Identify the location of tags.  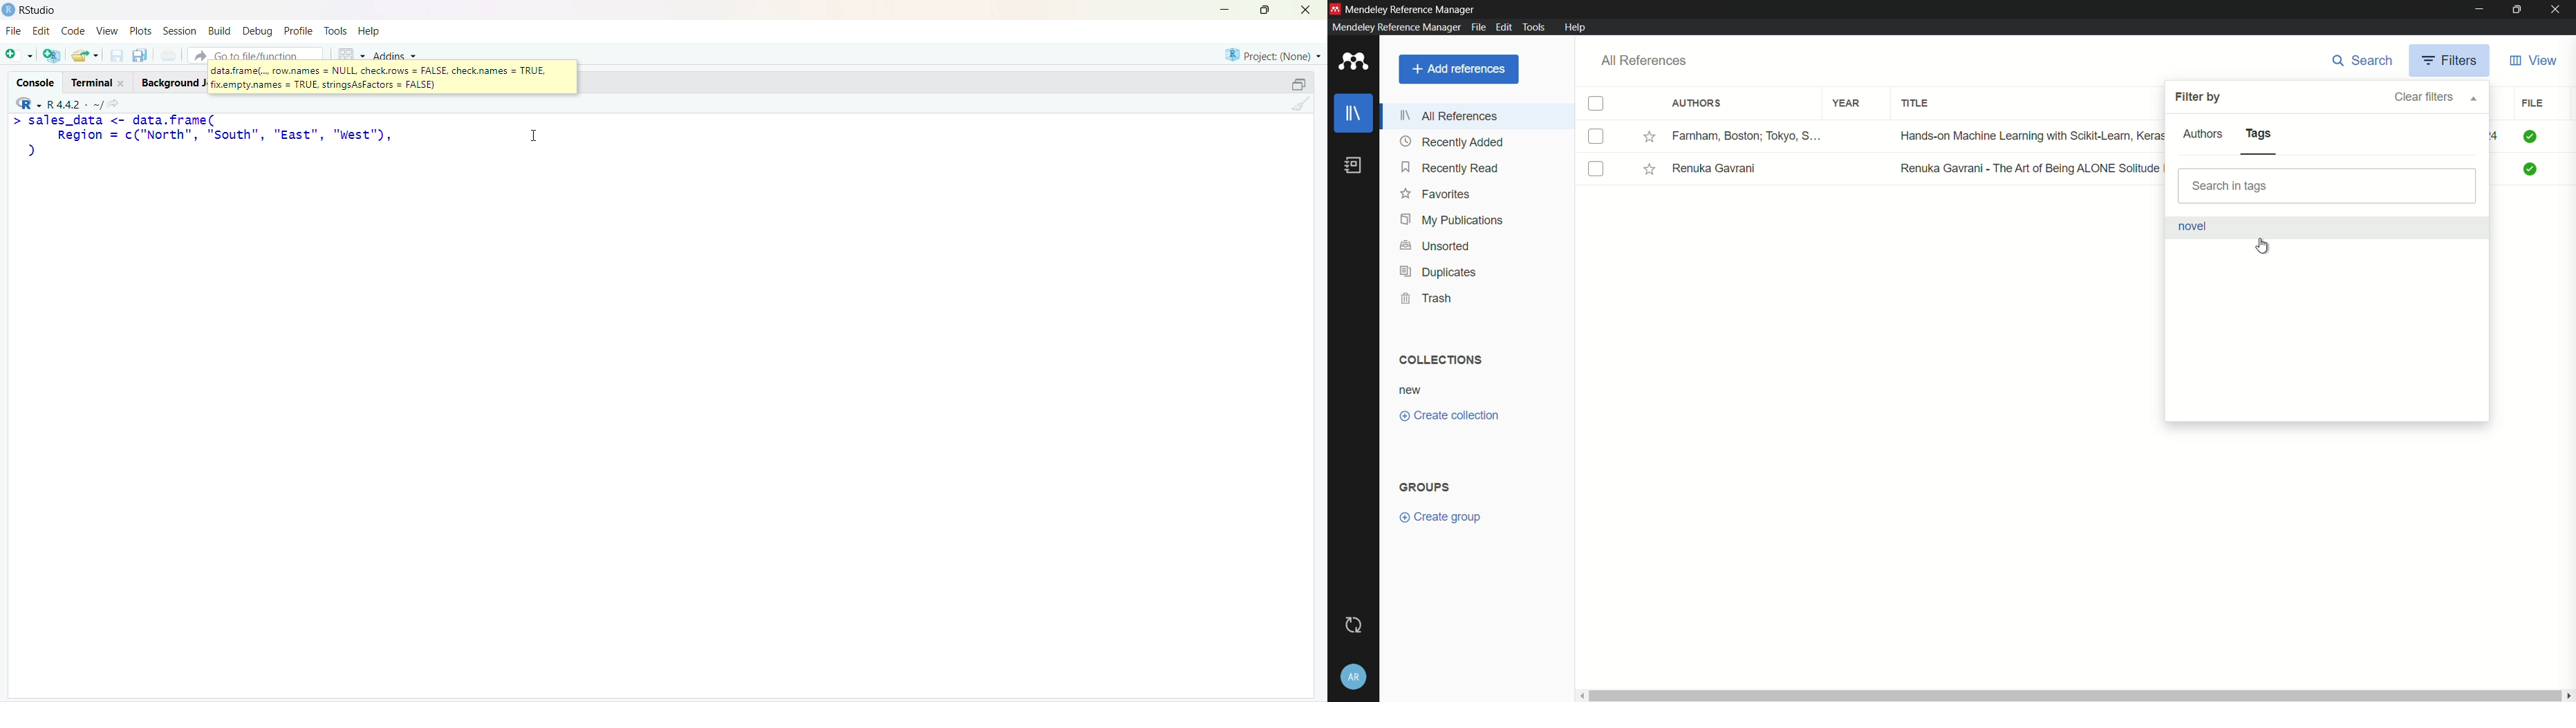
(2259, 134).